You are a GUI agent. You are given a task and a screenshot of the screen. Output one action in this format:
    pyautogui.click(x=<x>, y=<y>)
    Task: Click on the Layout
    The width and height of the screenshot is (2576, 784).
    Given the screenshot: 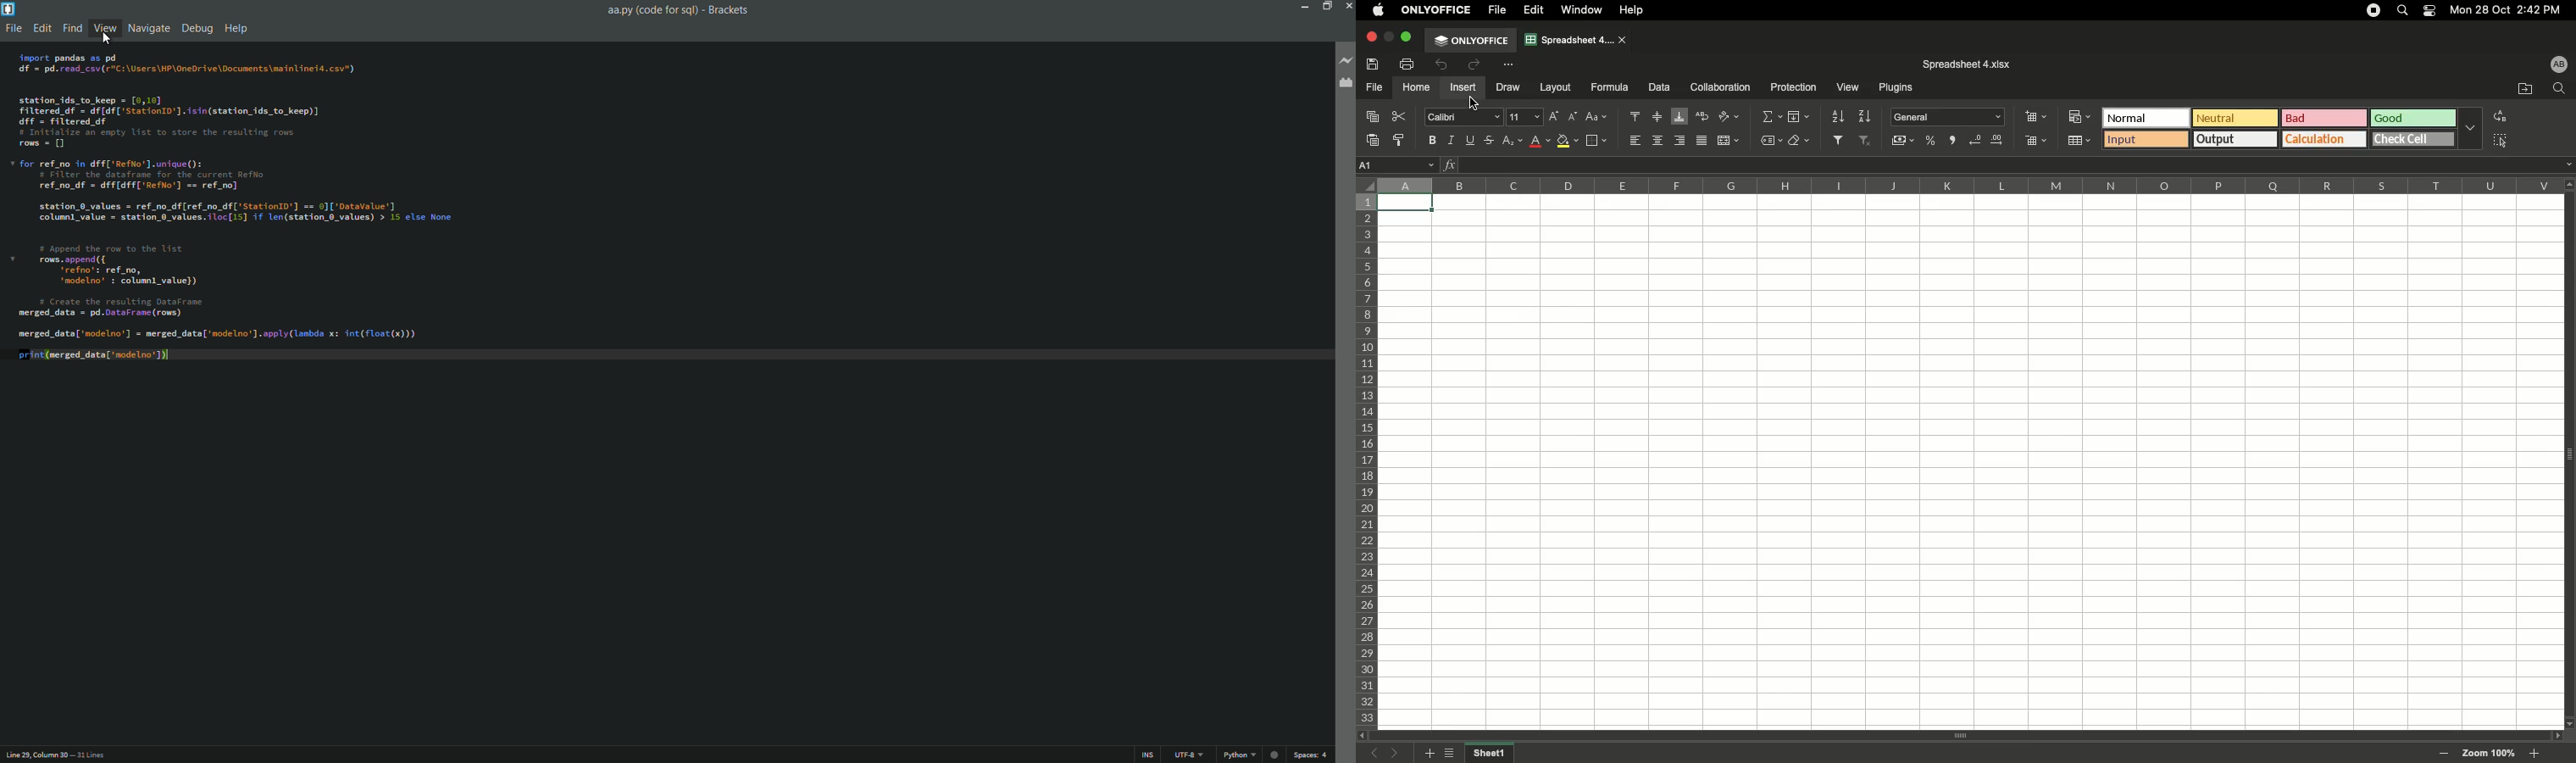 What is the action you would take?
    pyautogui.click(x=1556, y=87)
    